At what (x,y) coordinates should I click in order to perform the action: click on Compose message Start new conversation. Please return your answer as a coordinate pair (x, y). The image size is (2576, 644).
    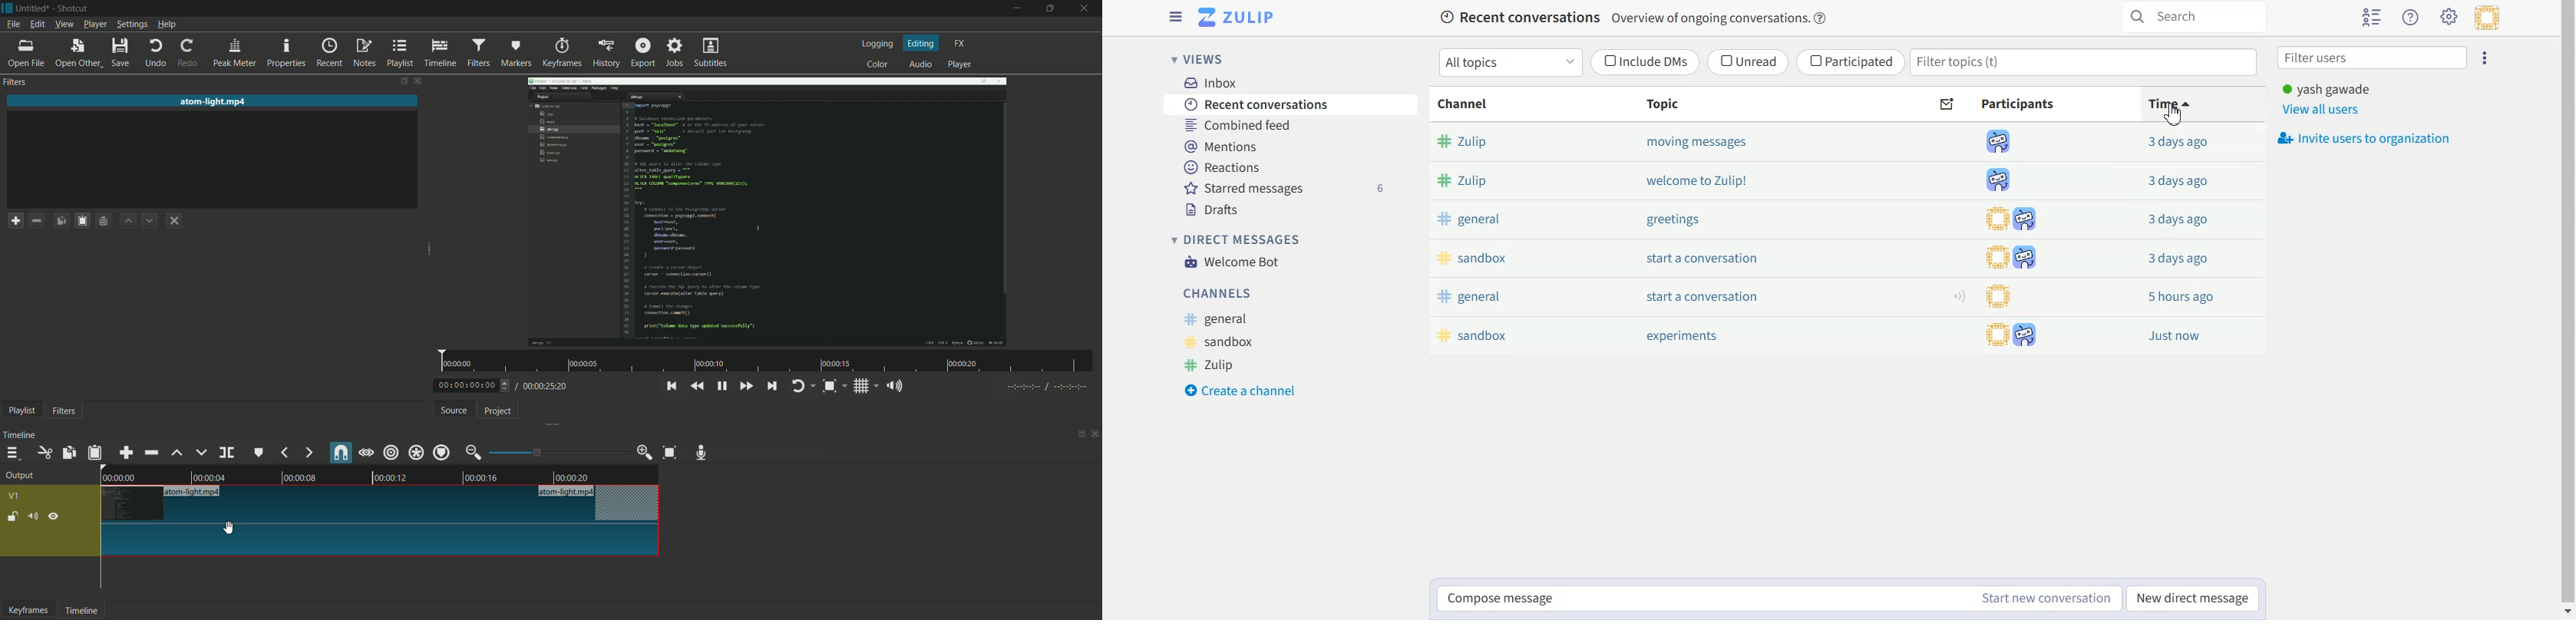
    Looking at the image, I should click on (1780, 599).